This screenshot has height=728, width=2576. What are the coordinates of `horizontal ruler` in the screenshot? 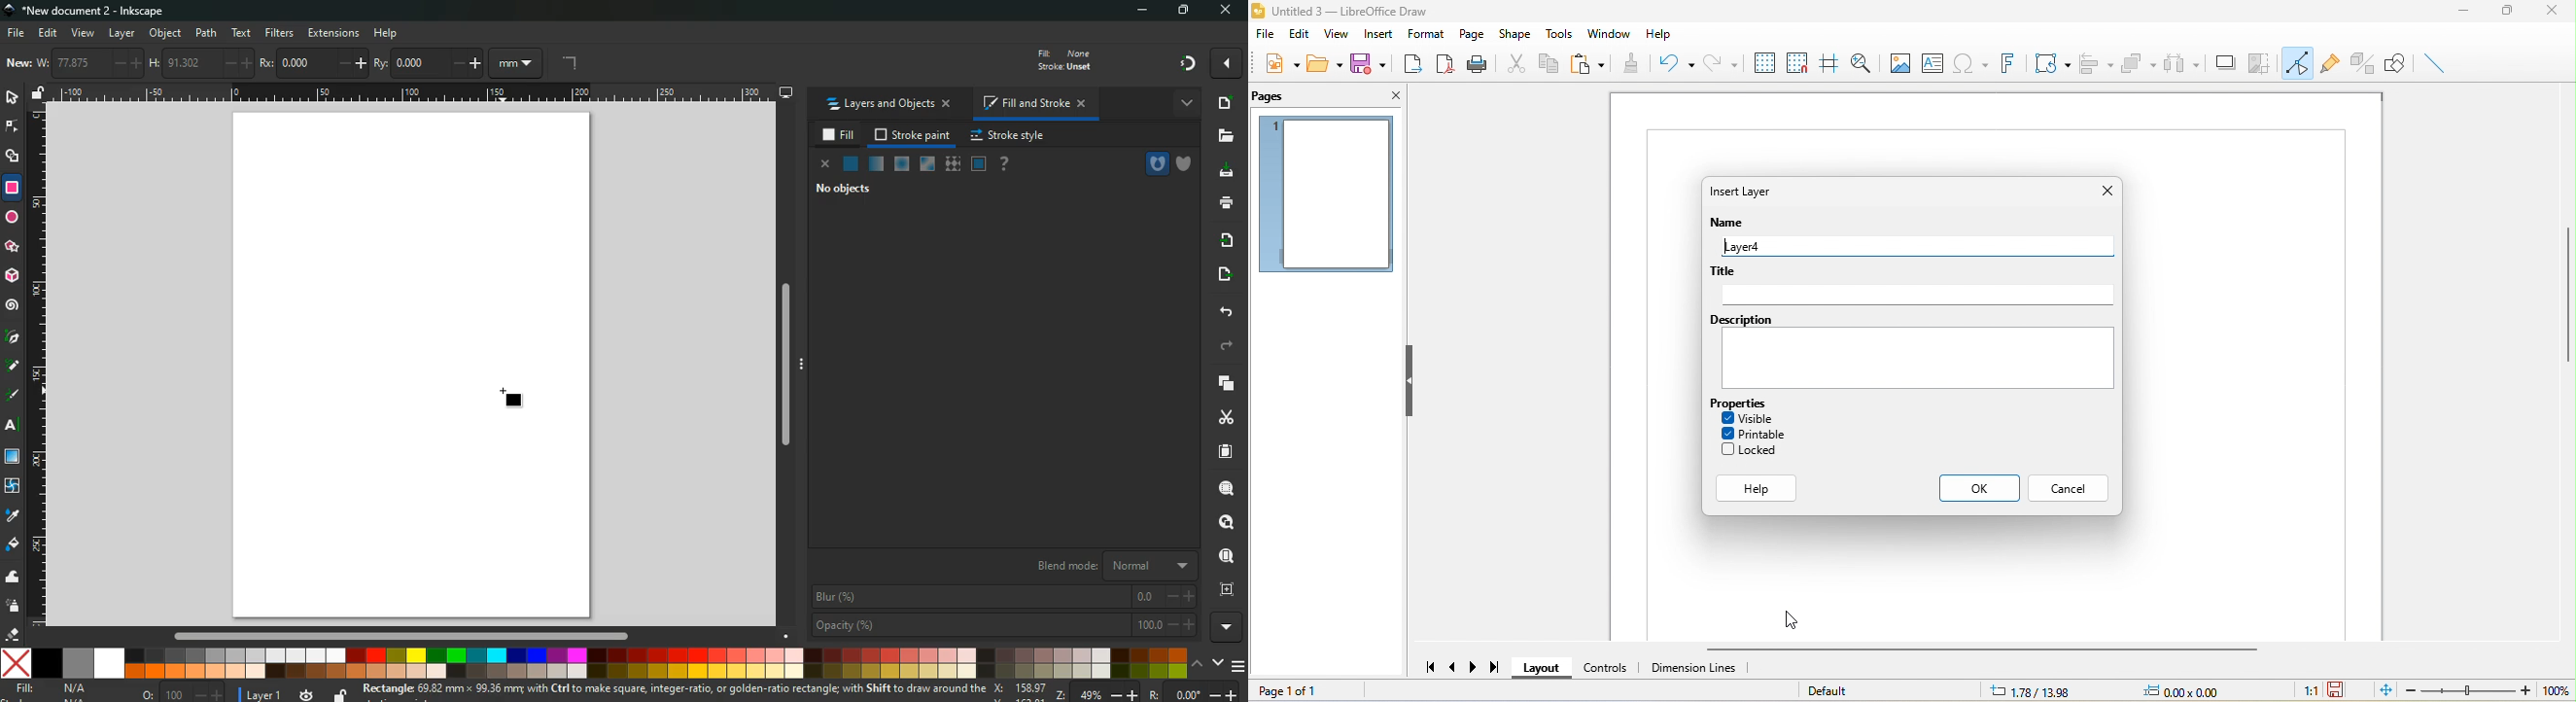 It's located at (409, 95).